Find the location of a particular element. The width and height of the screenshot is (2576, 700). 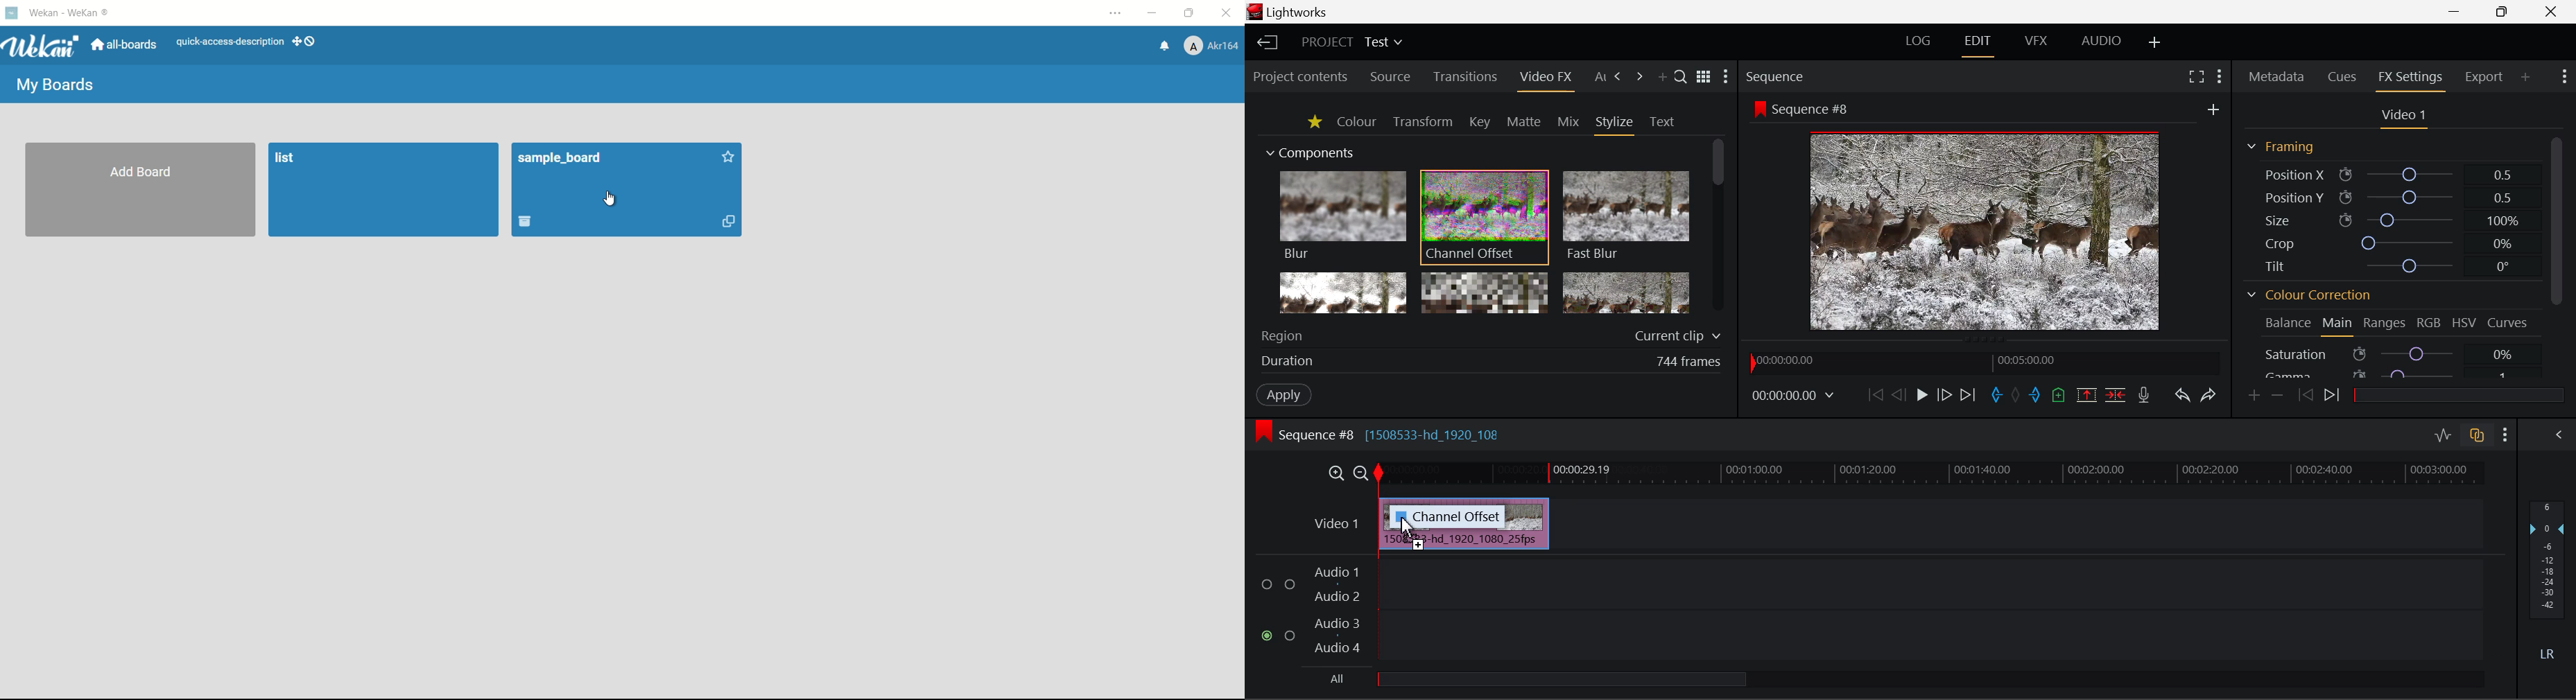

app name is located at coordinates (72, 12).